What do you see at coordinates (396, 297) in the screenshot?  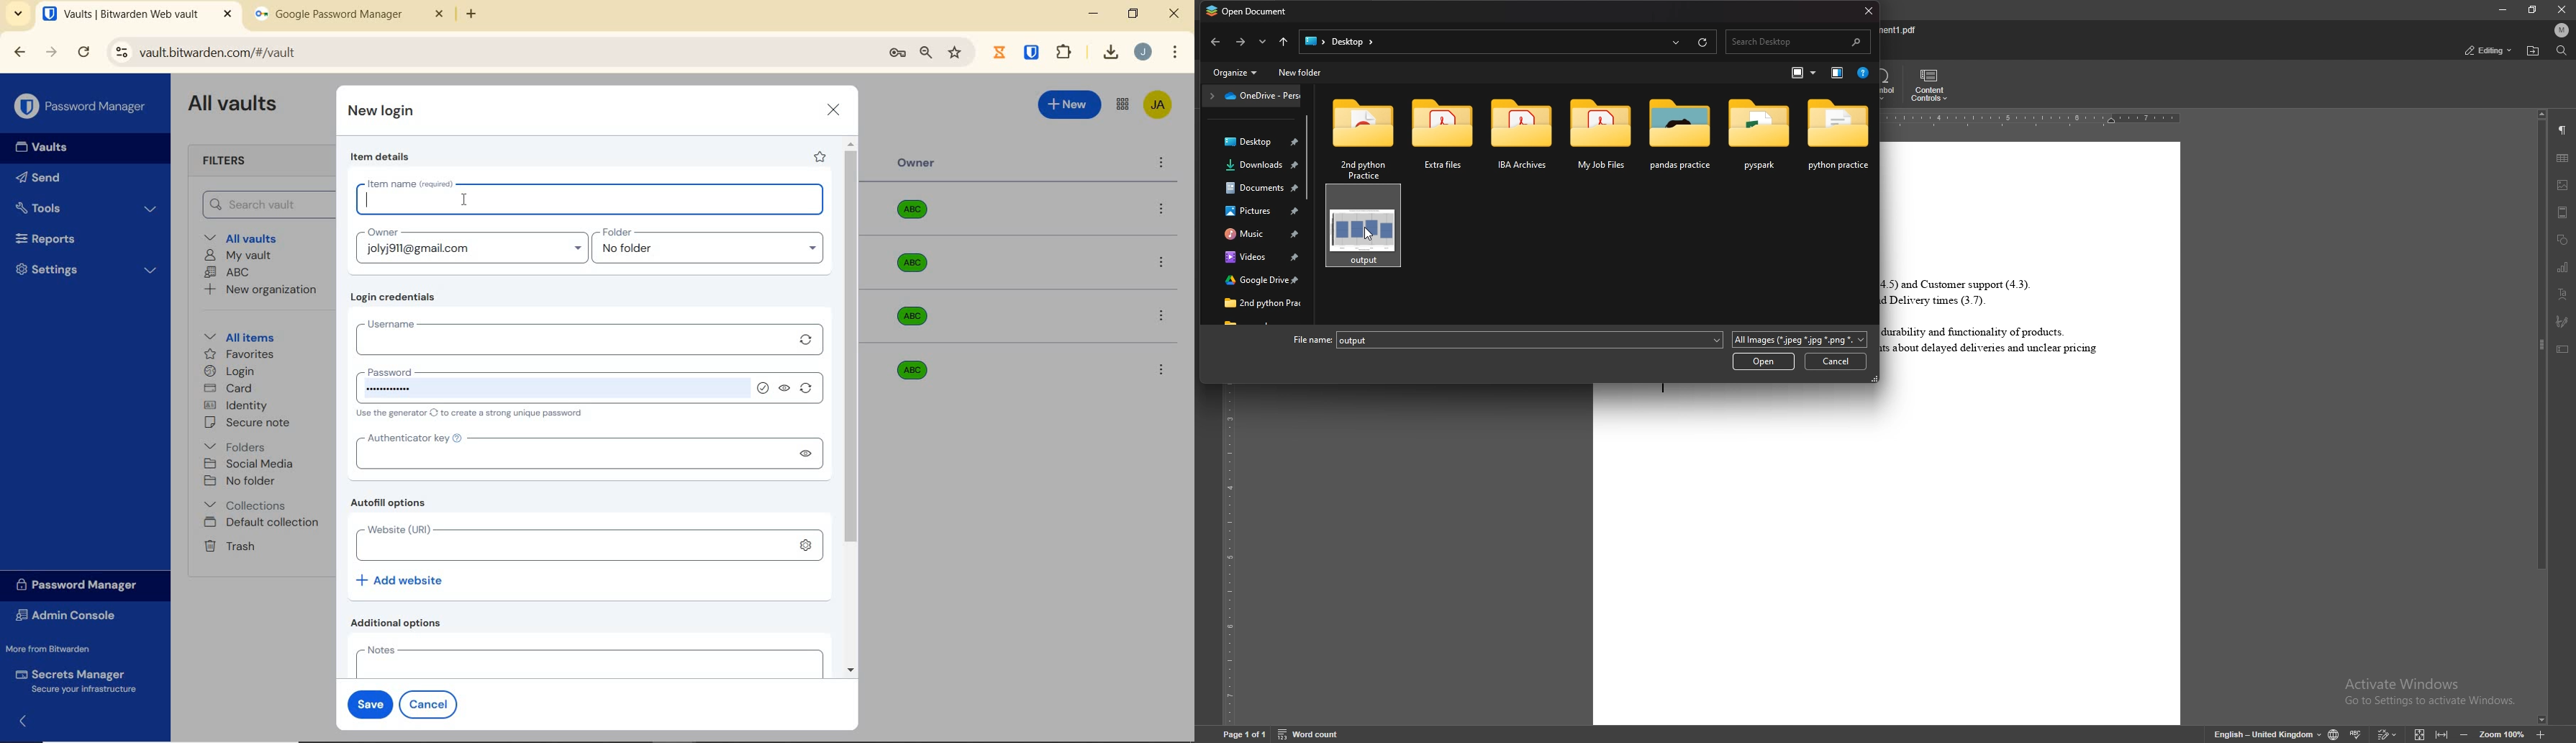 I see `Login credentials` at bounding box center [396, 297].